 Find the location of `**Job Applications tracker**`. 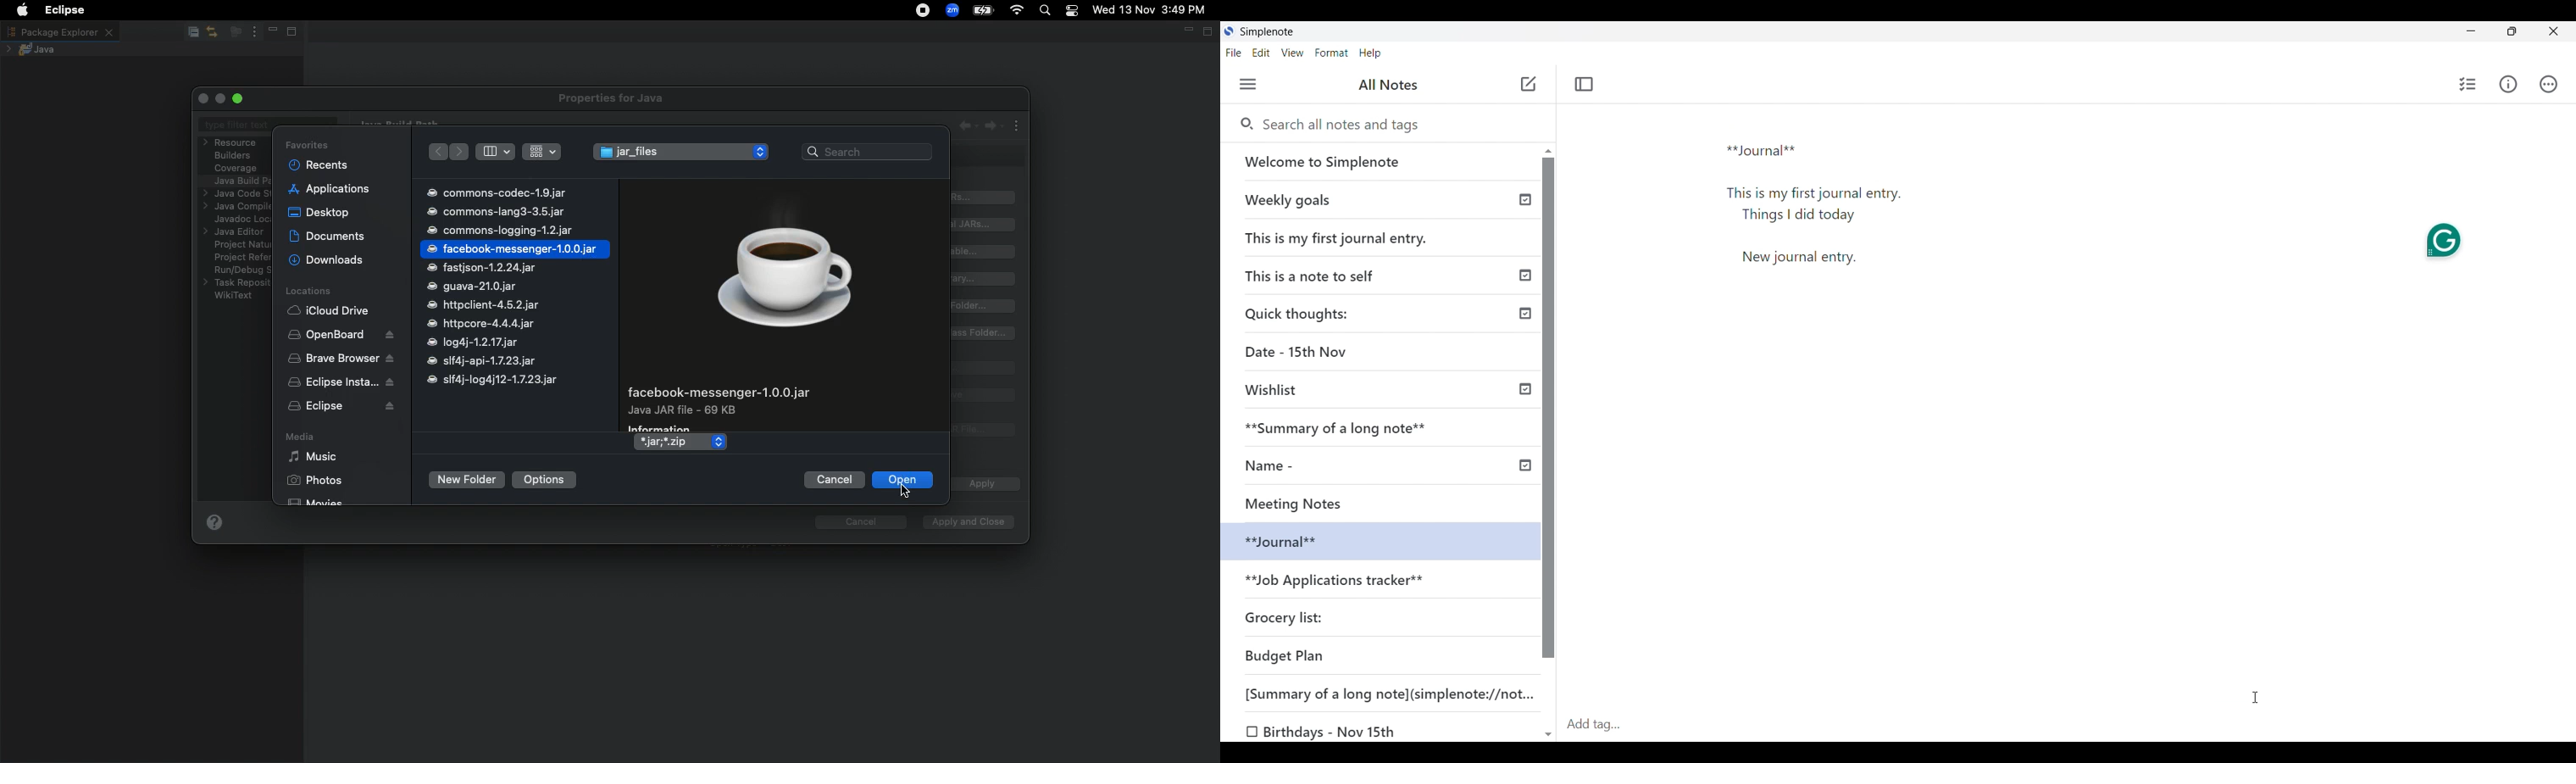

**Job Applications tracker** is located at coordinates (1337, 581).